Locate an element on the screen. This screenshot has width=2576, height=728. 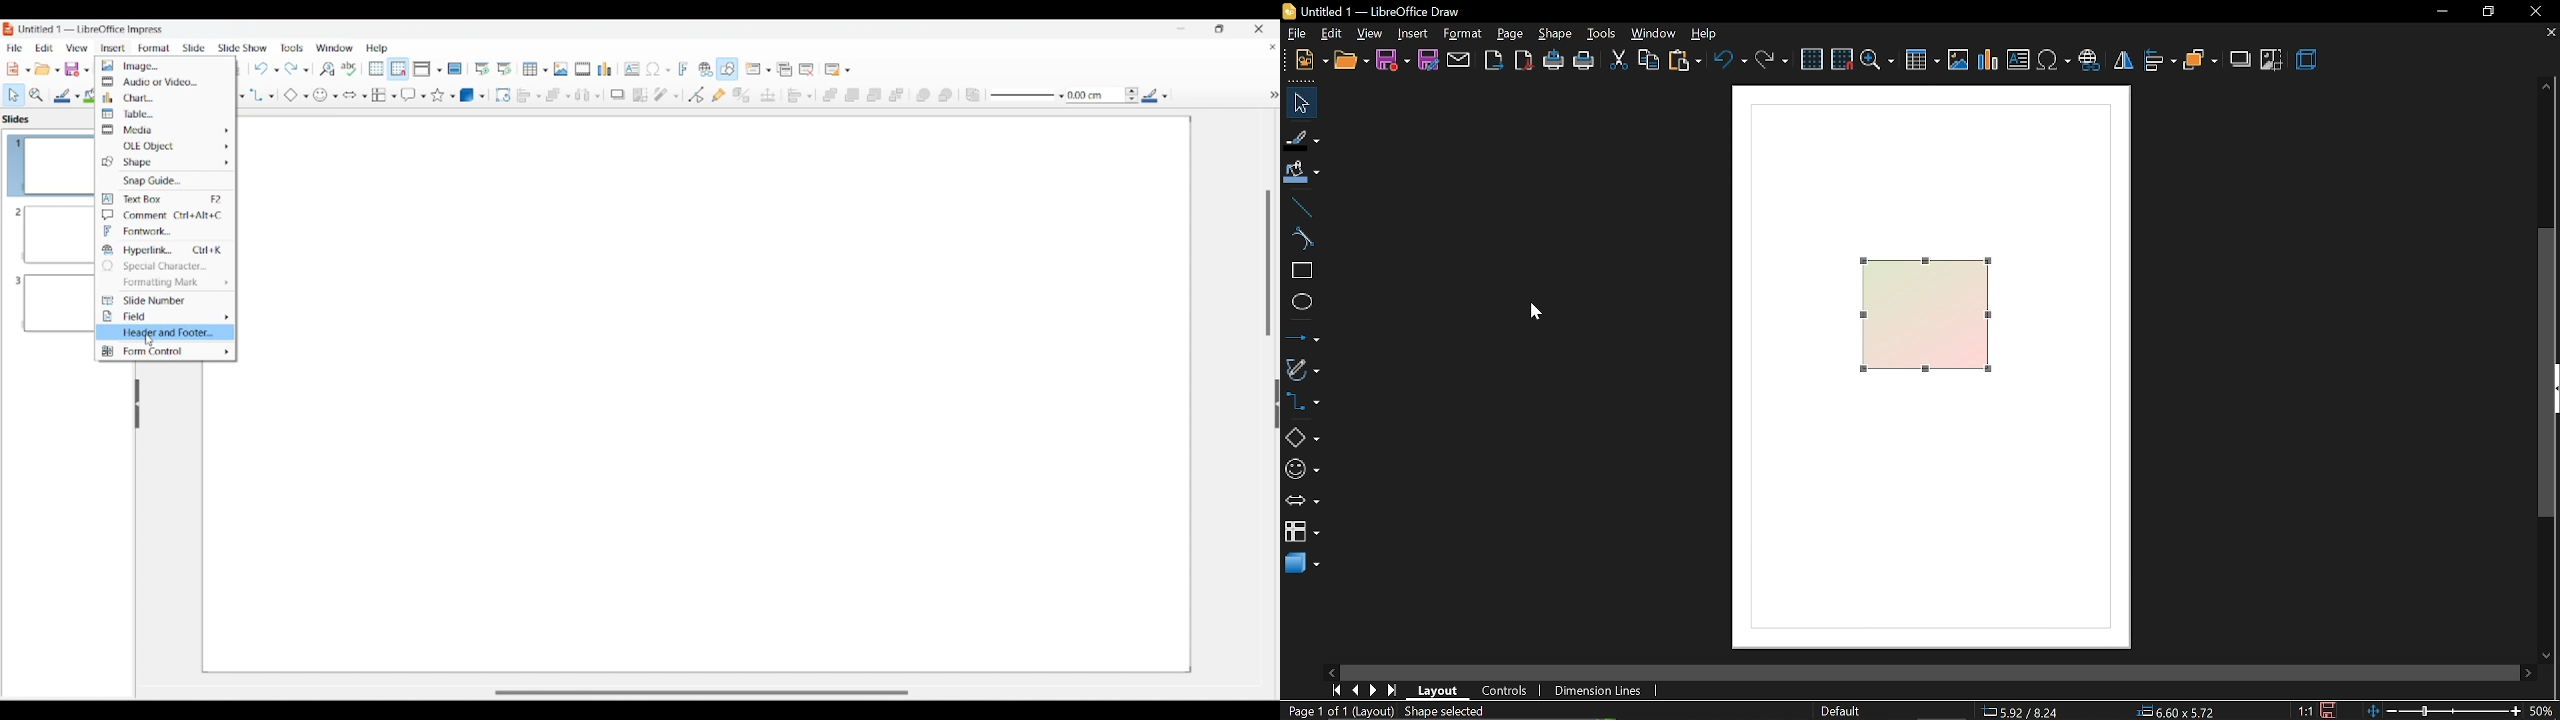
Filter options is located at coordinates (667, 95).